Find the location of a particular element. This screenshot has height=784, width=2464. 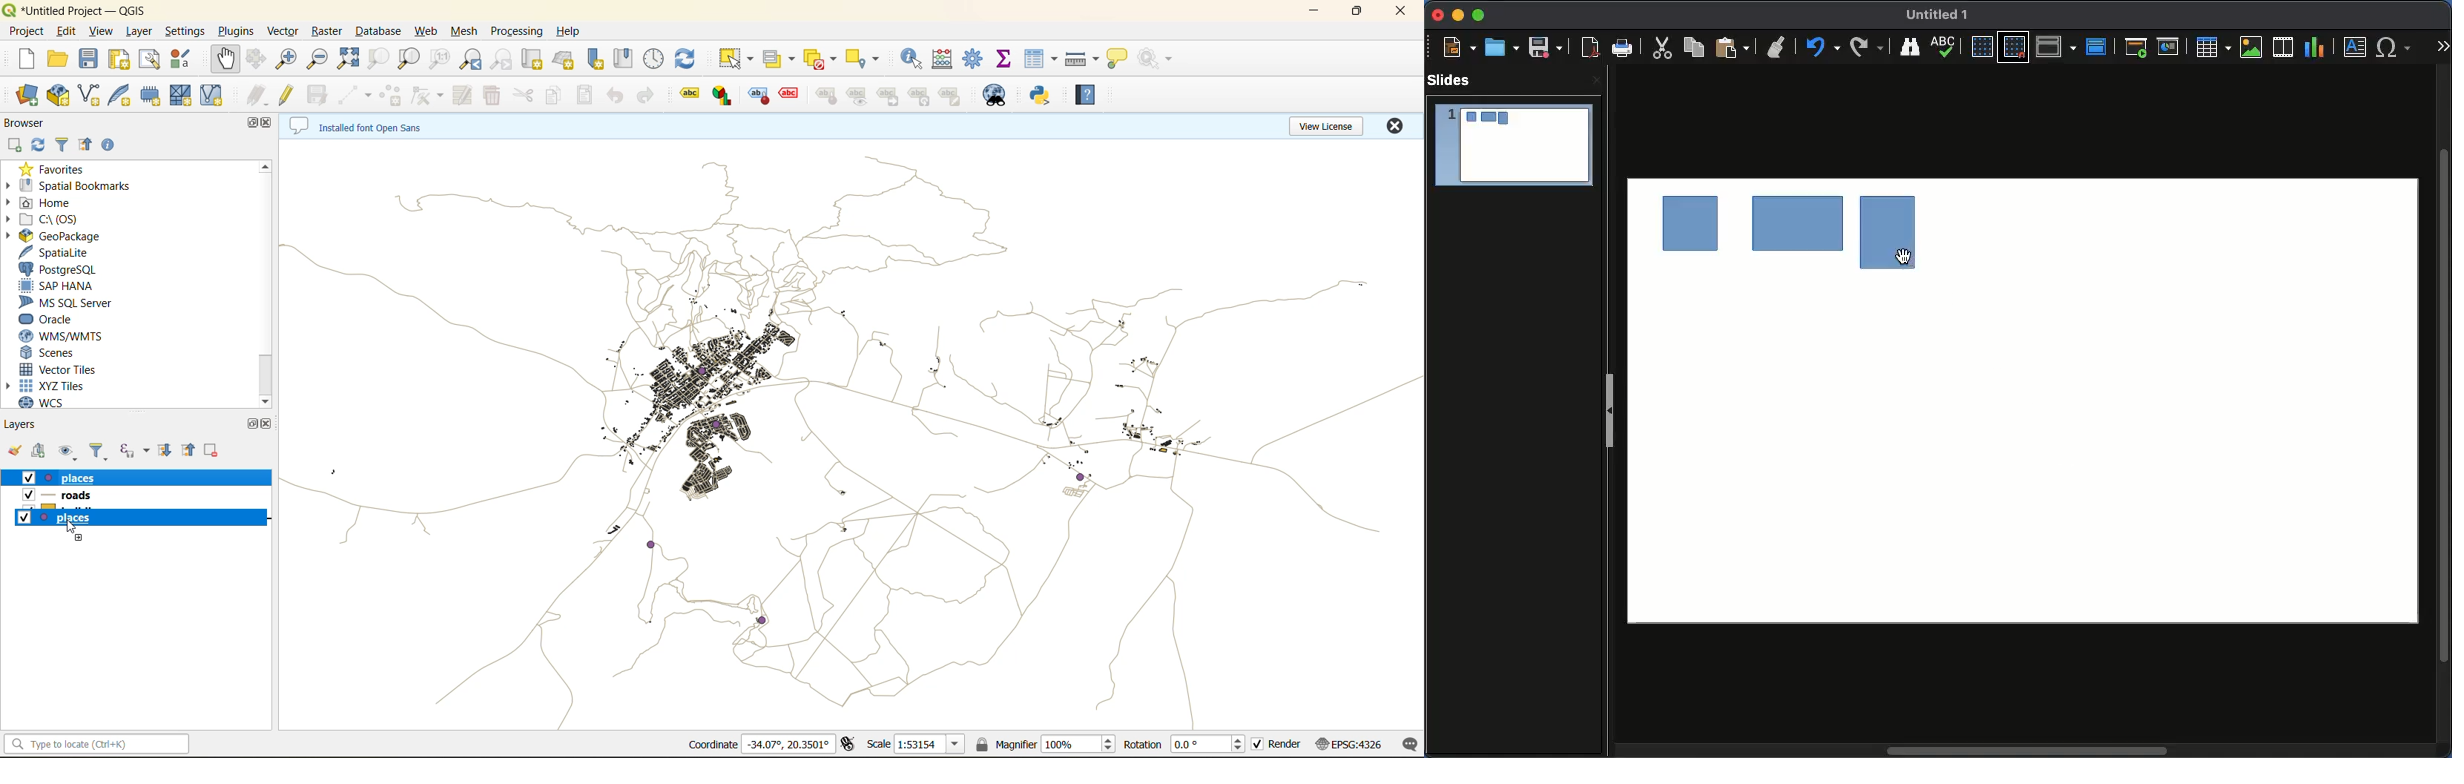

magnifier is located at coordinates (1047, 743).